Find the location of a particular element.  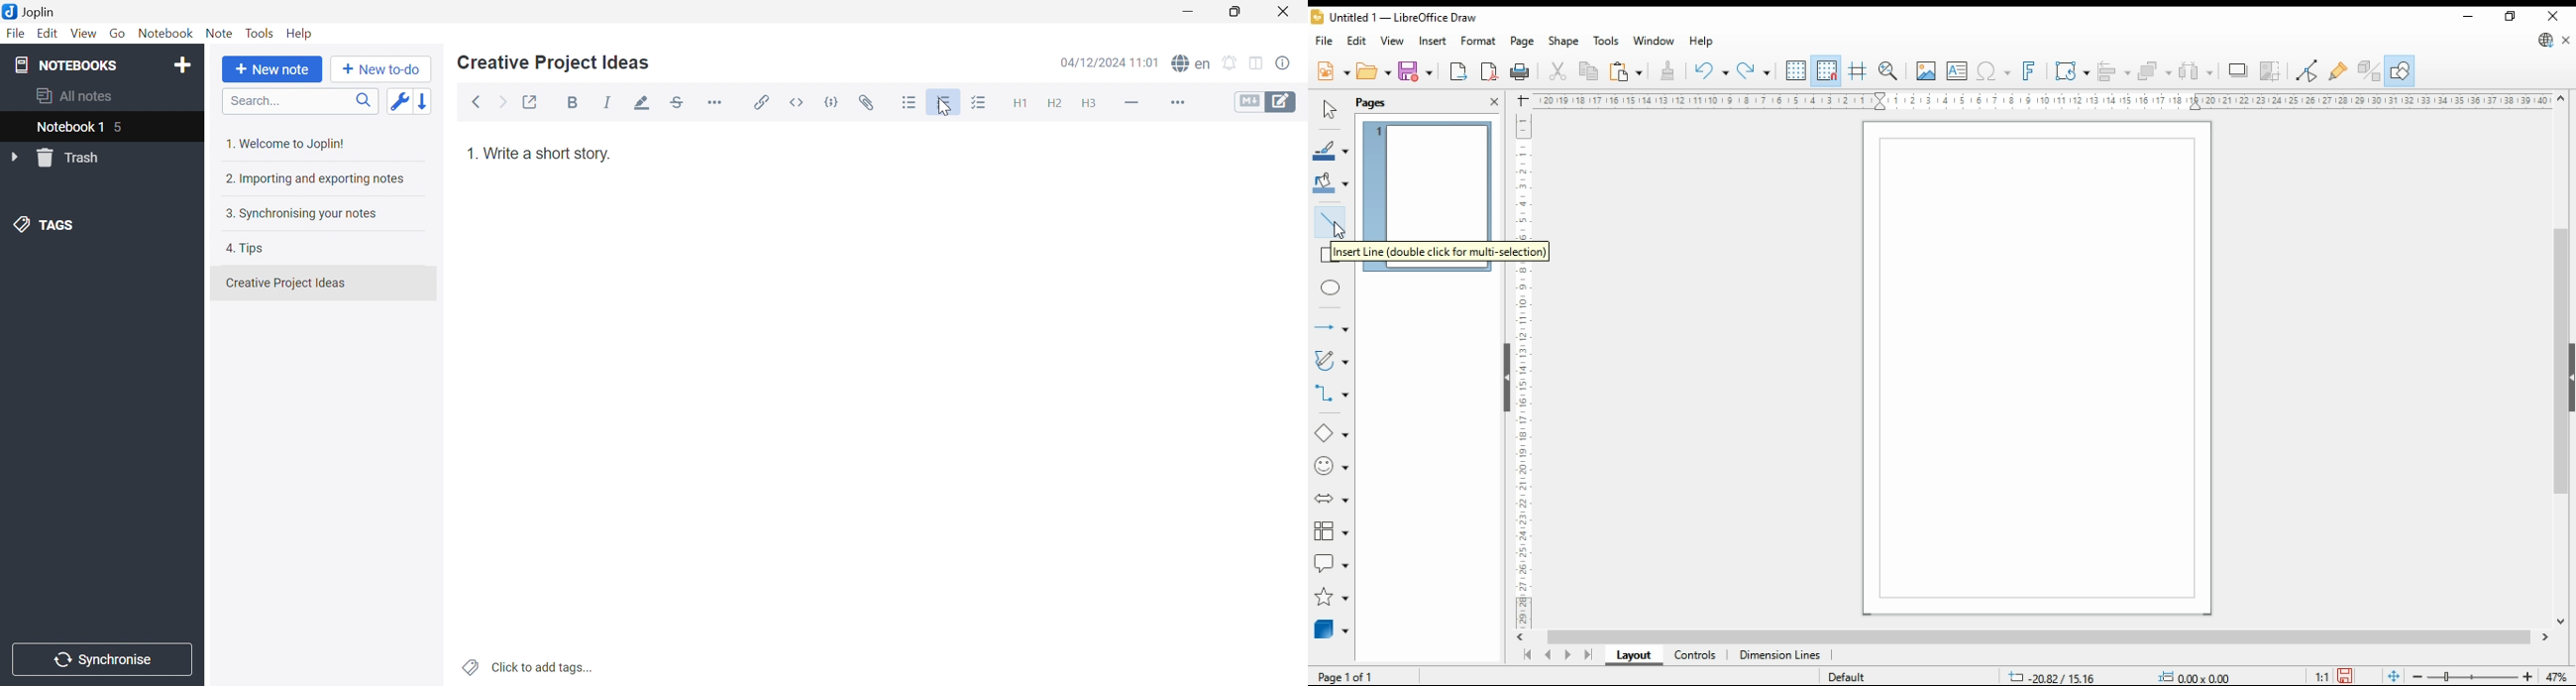

Notebook 1 is located at coordinates (68, 128).